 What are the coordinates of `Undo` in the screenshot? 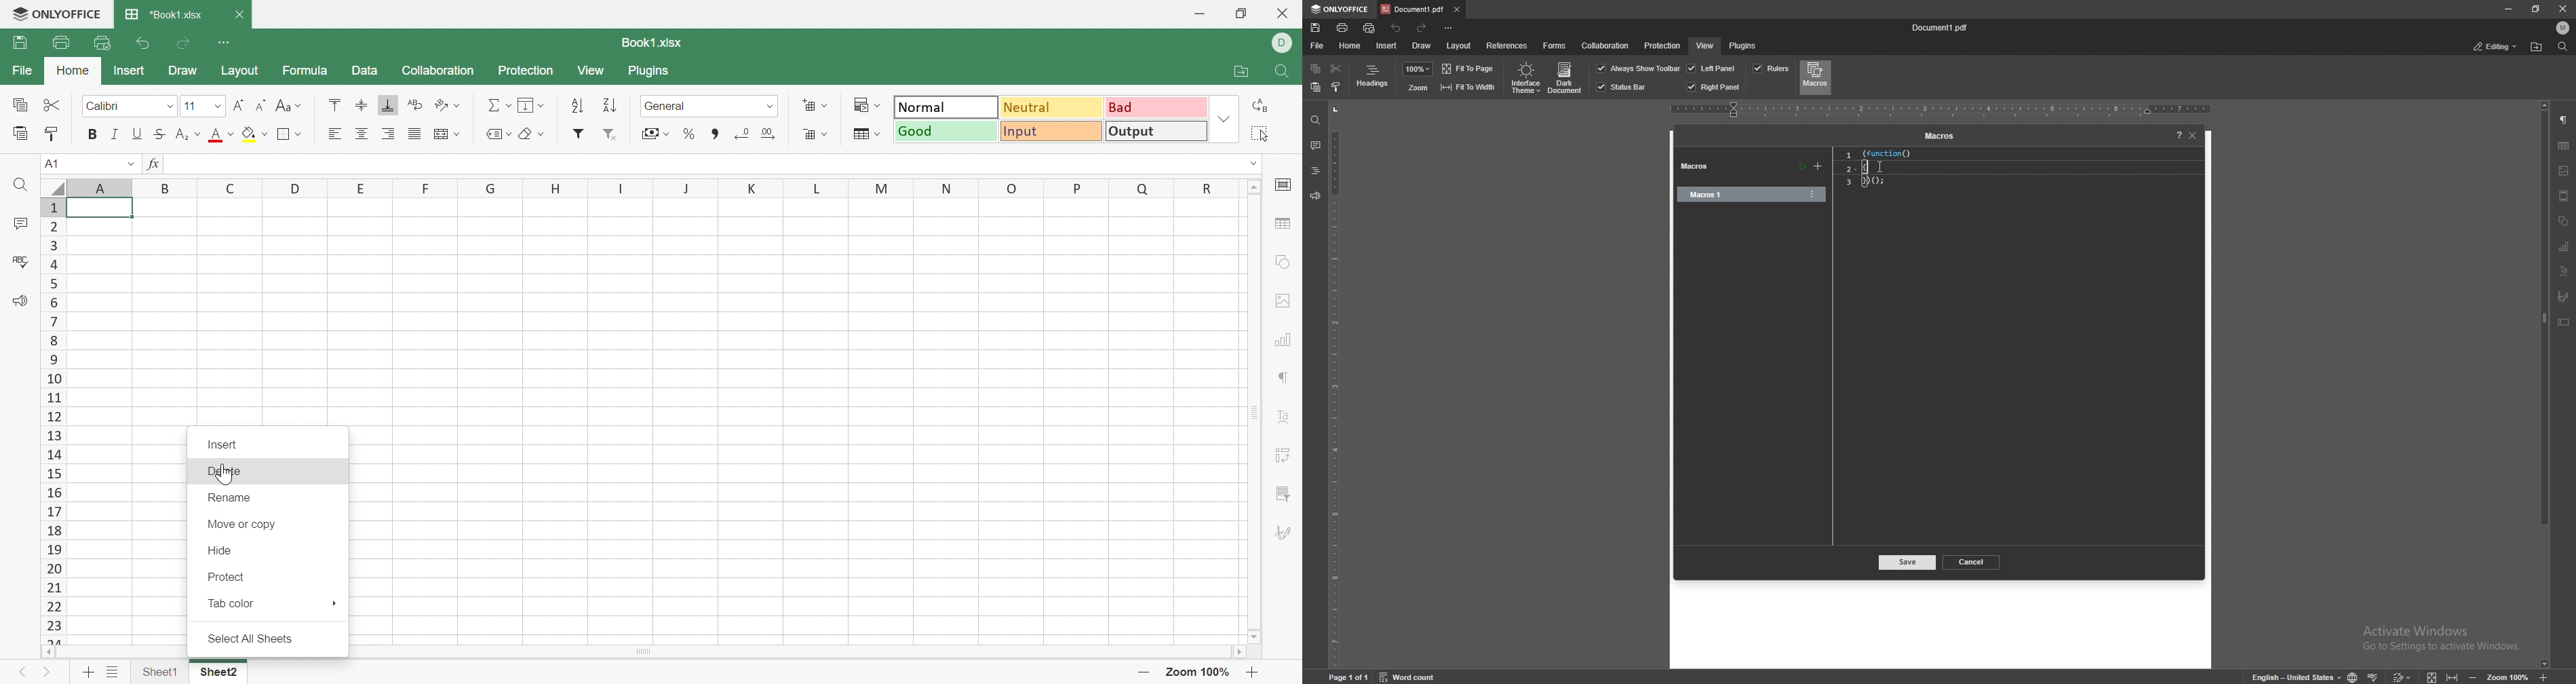 It's located at (146, 43).